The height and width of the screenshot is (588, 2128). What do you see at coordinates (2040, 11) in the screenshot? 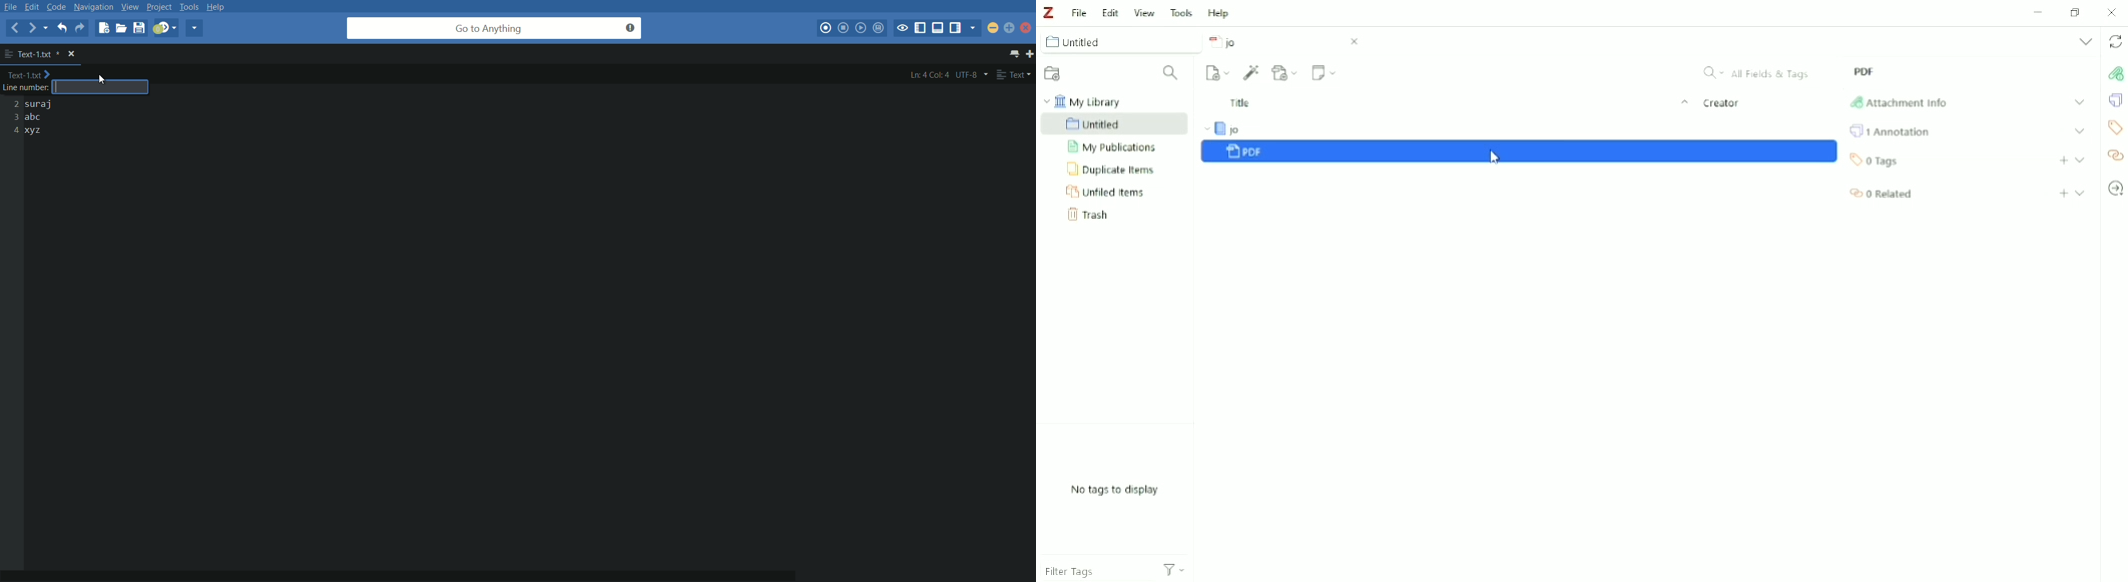
I see `Minimize` at bounding box center [2040, 11].